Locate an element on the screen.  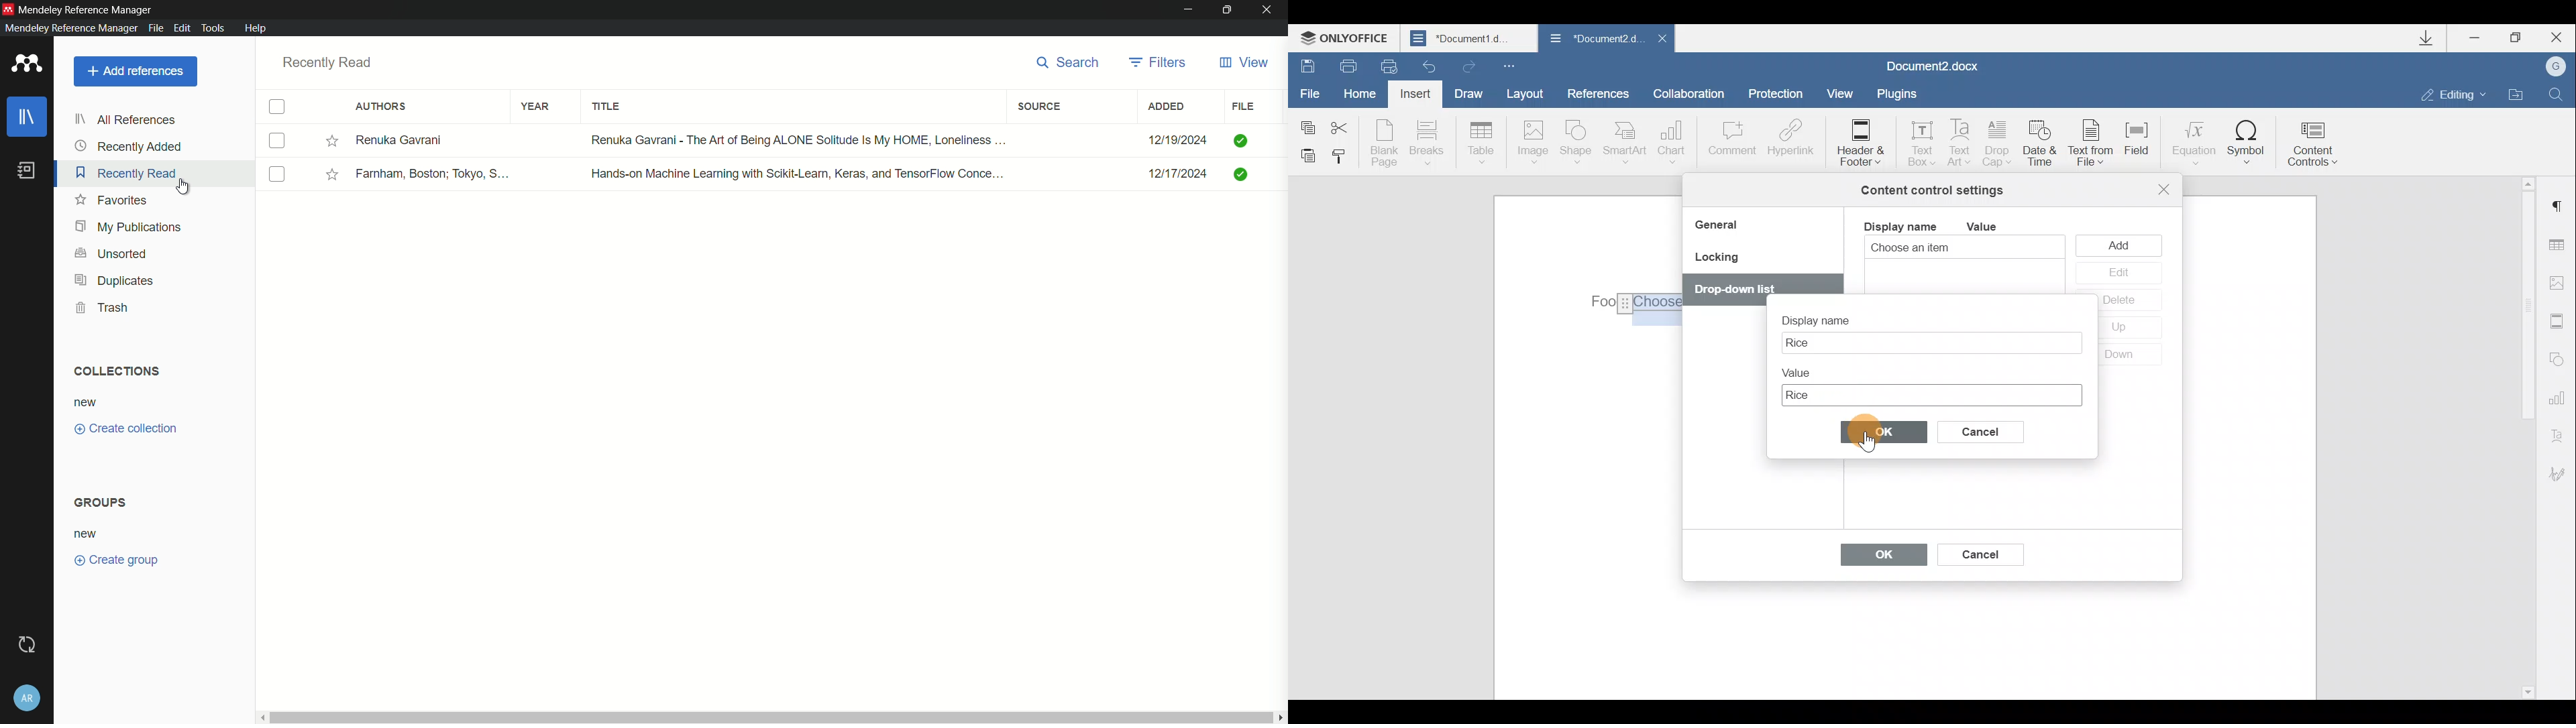
Comment is located at coordinates (1731, 145).